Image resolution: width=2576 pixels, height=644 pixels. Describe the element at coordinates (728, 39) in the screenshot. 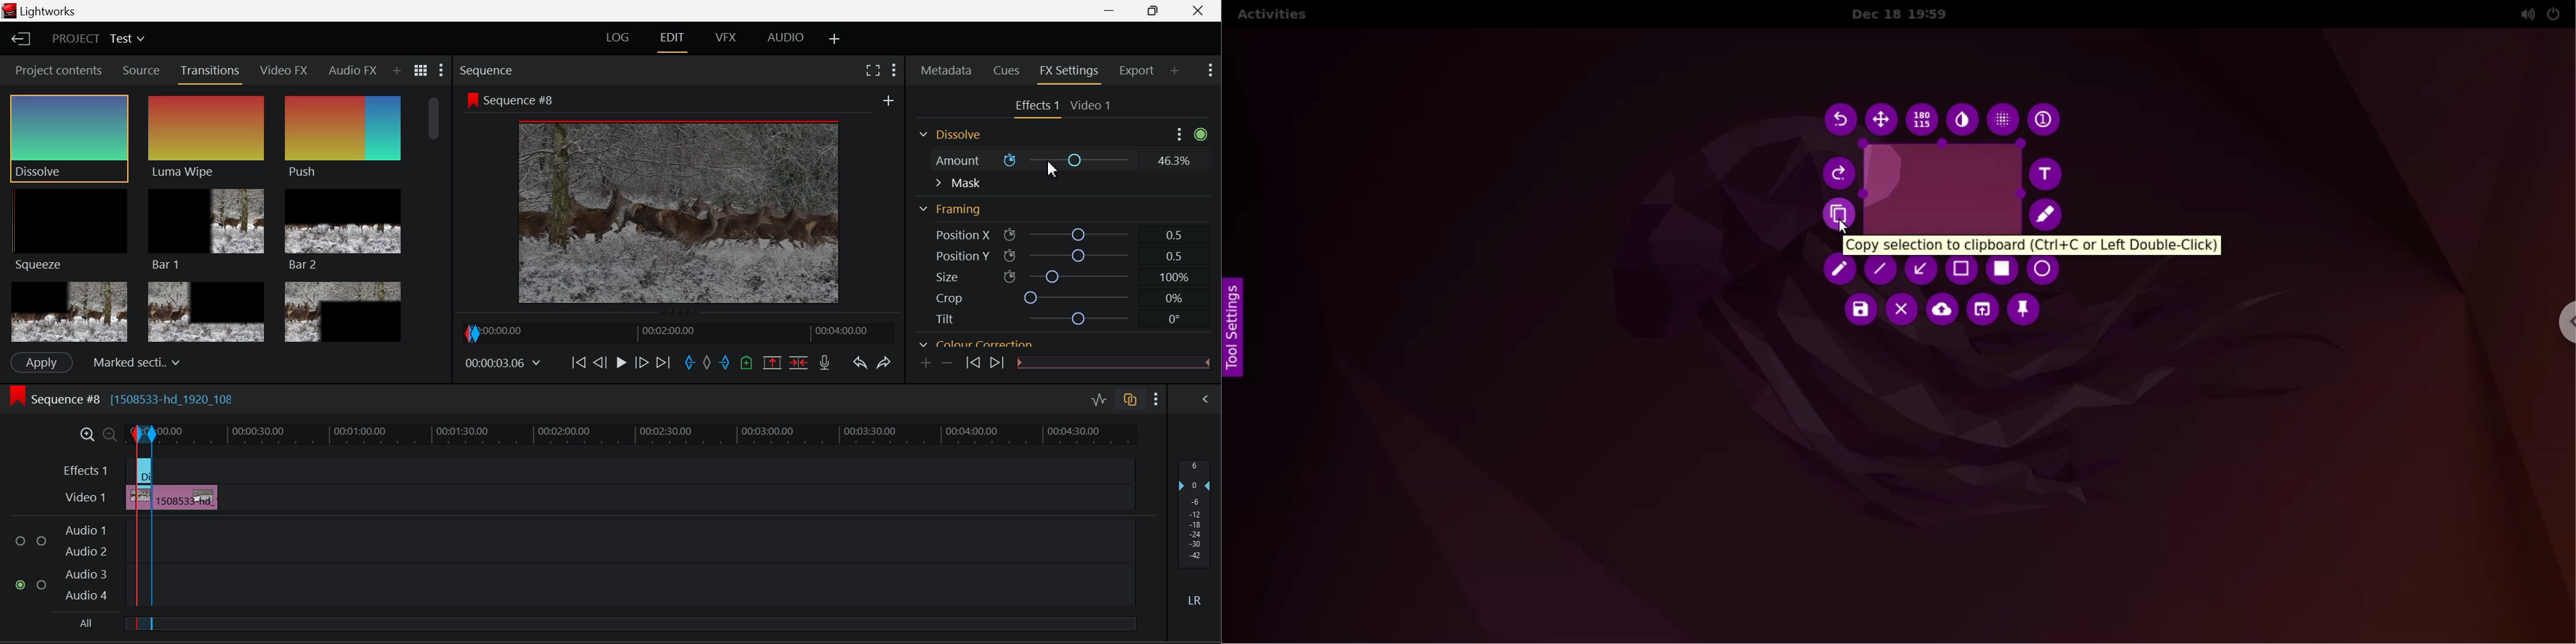

I see `VFX Layout` at that location.